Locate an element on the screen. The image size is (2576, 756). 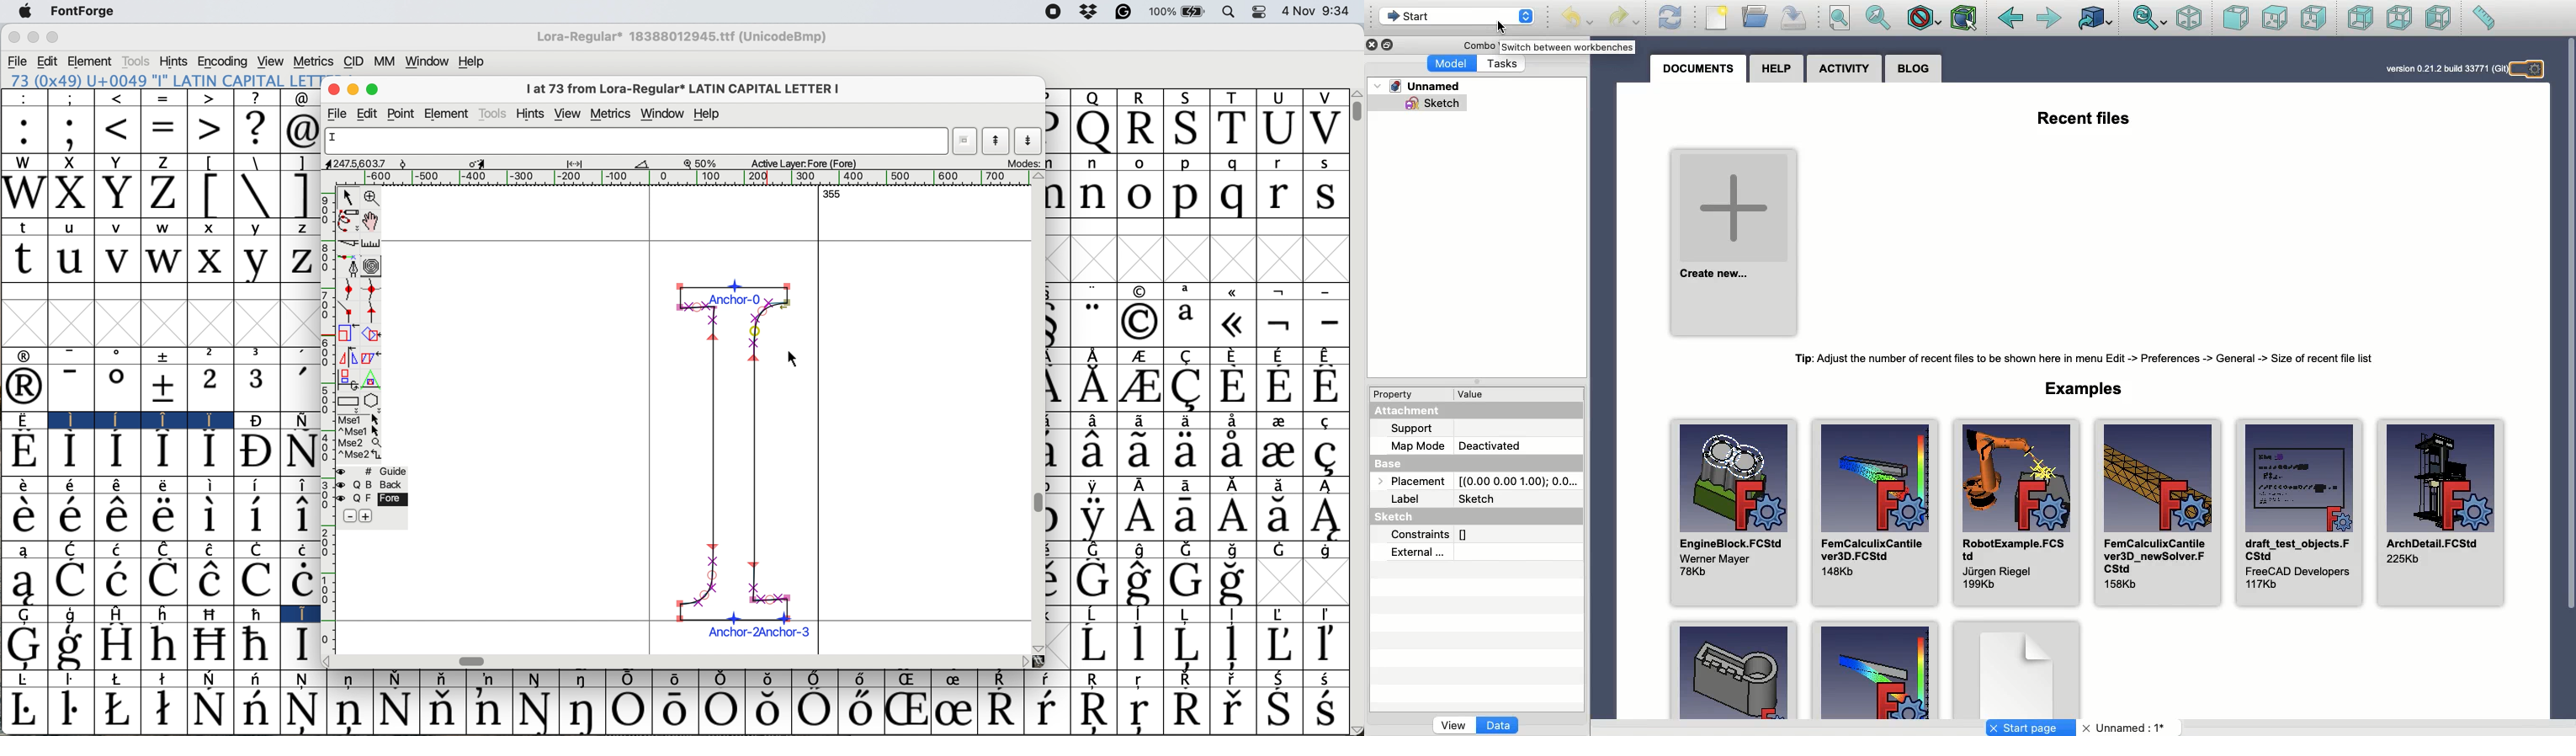
 is located at coordinates (342, 482).